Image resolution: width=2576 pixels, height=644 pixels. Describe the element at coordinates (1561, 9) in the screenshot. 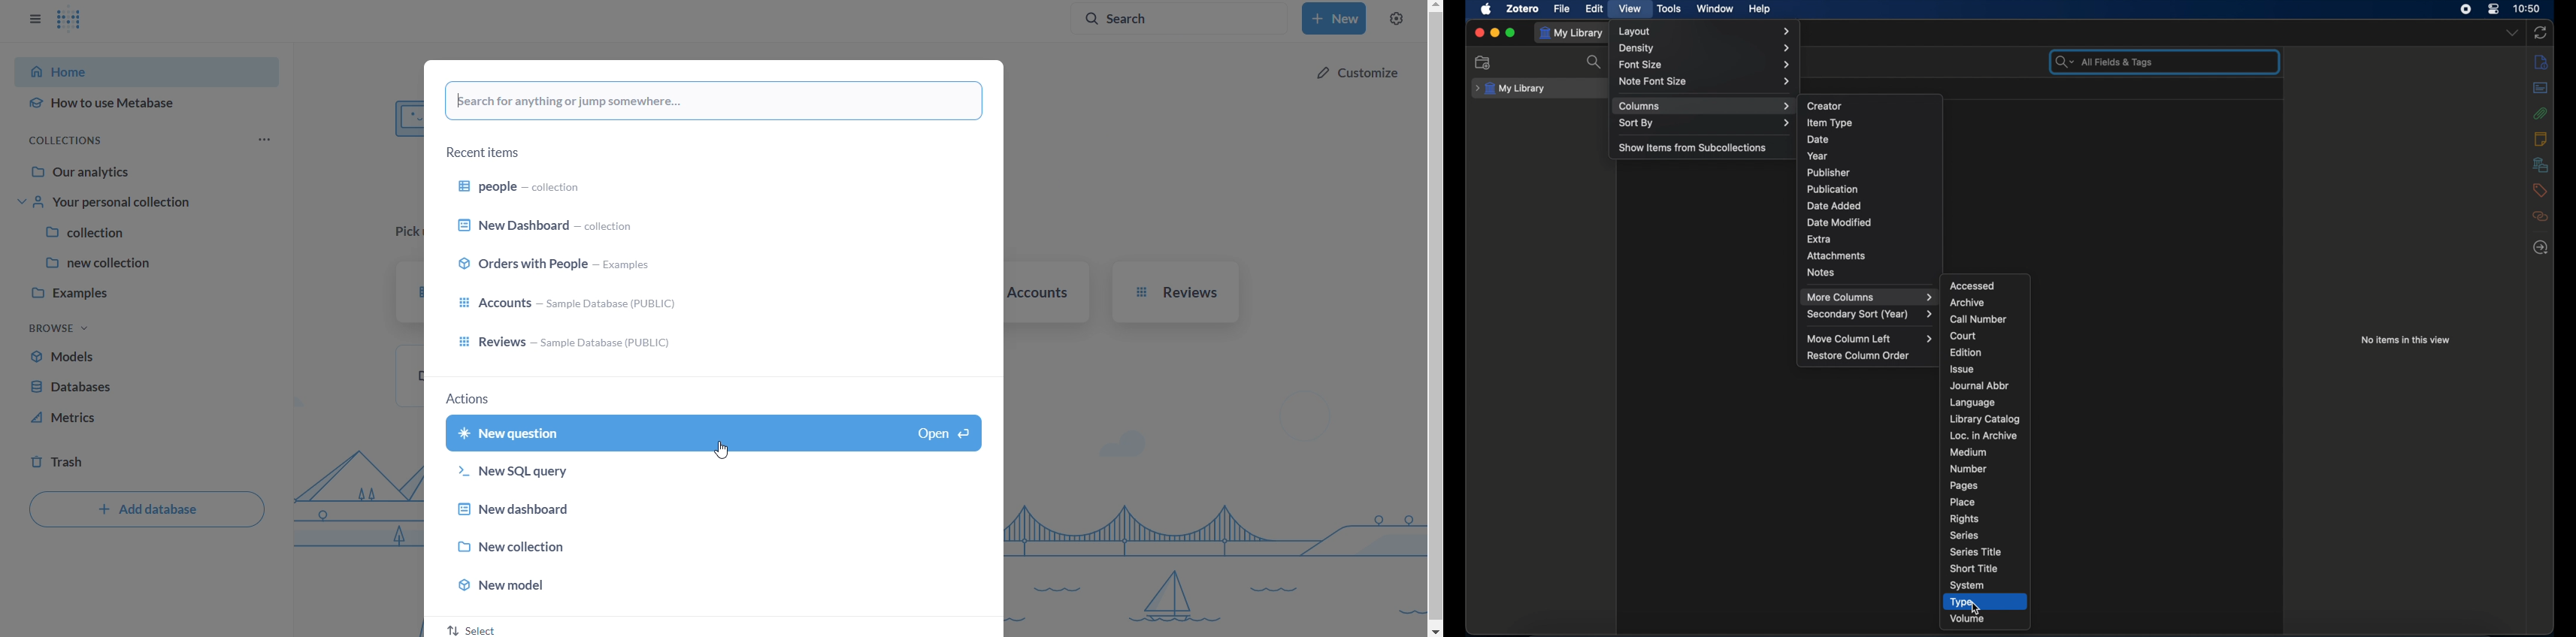

I see `file` at that location.